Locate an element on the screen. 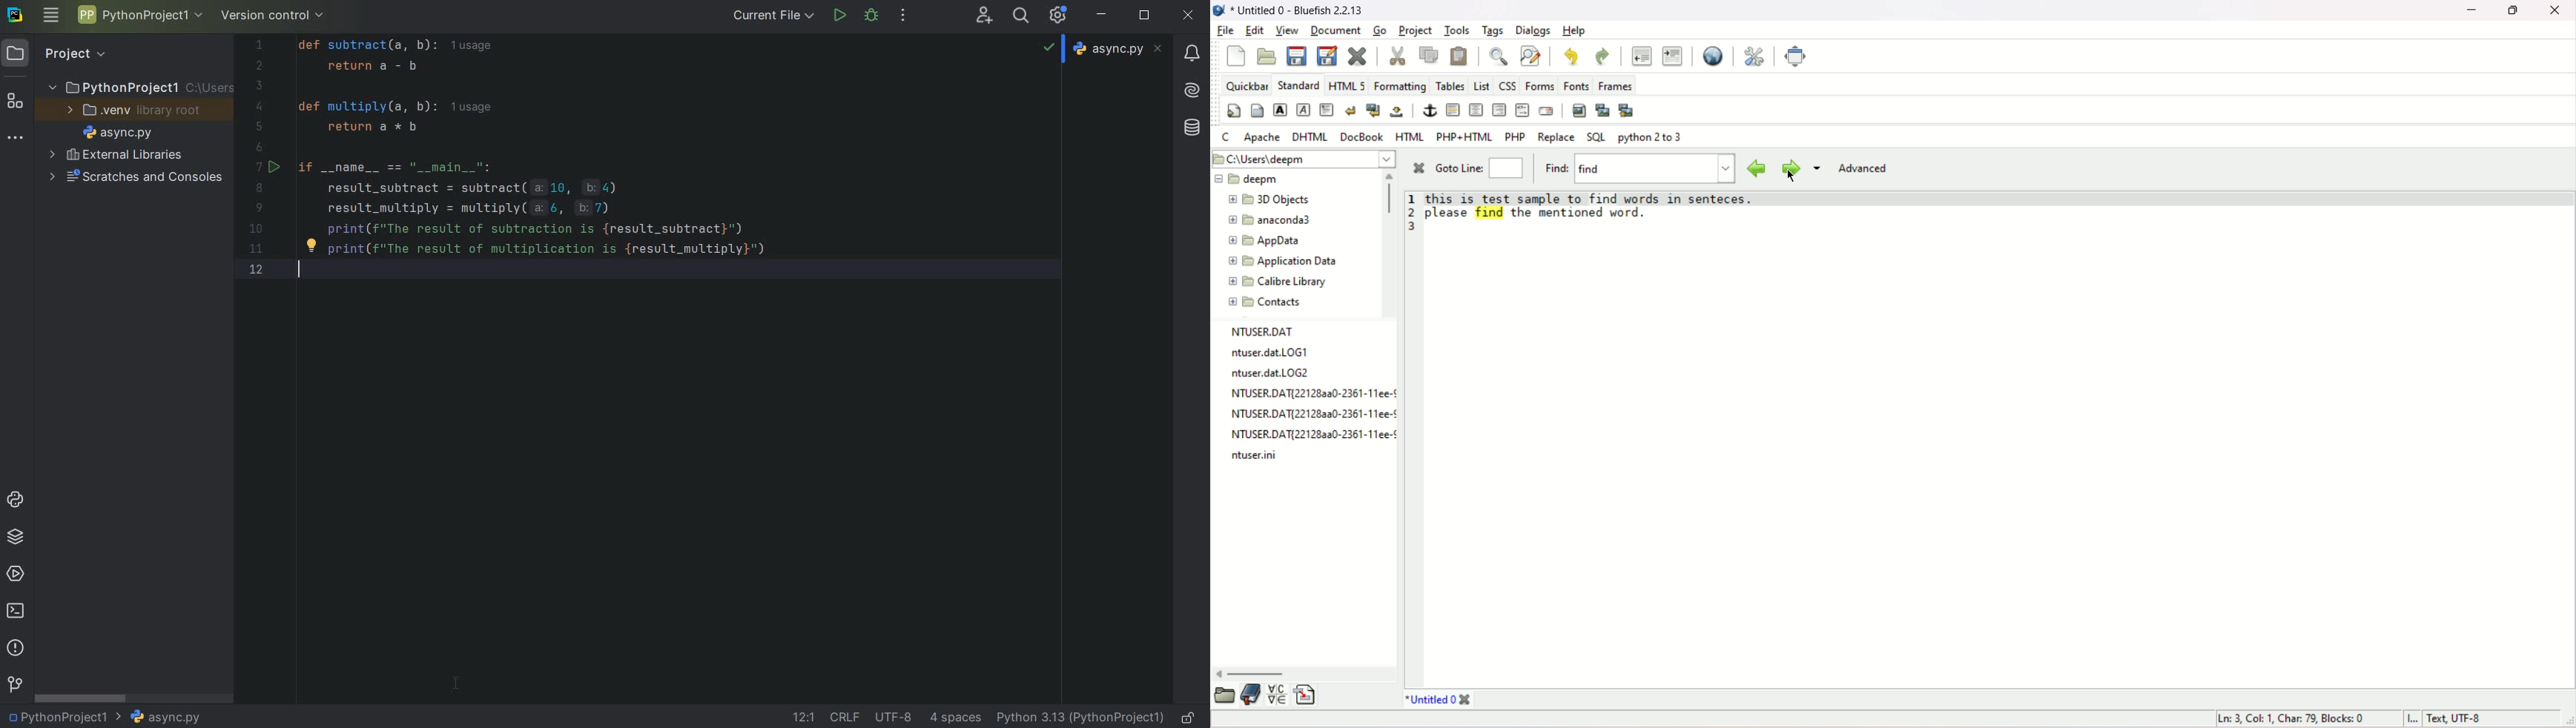  advanced find and replace is located at coordinates (1531, 56).